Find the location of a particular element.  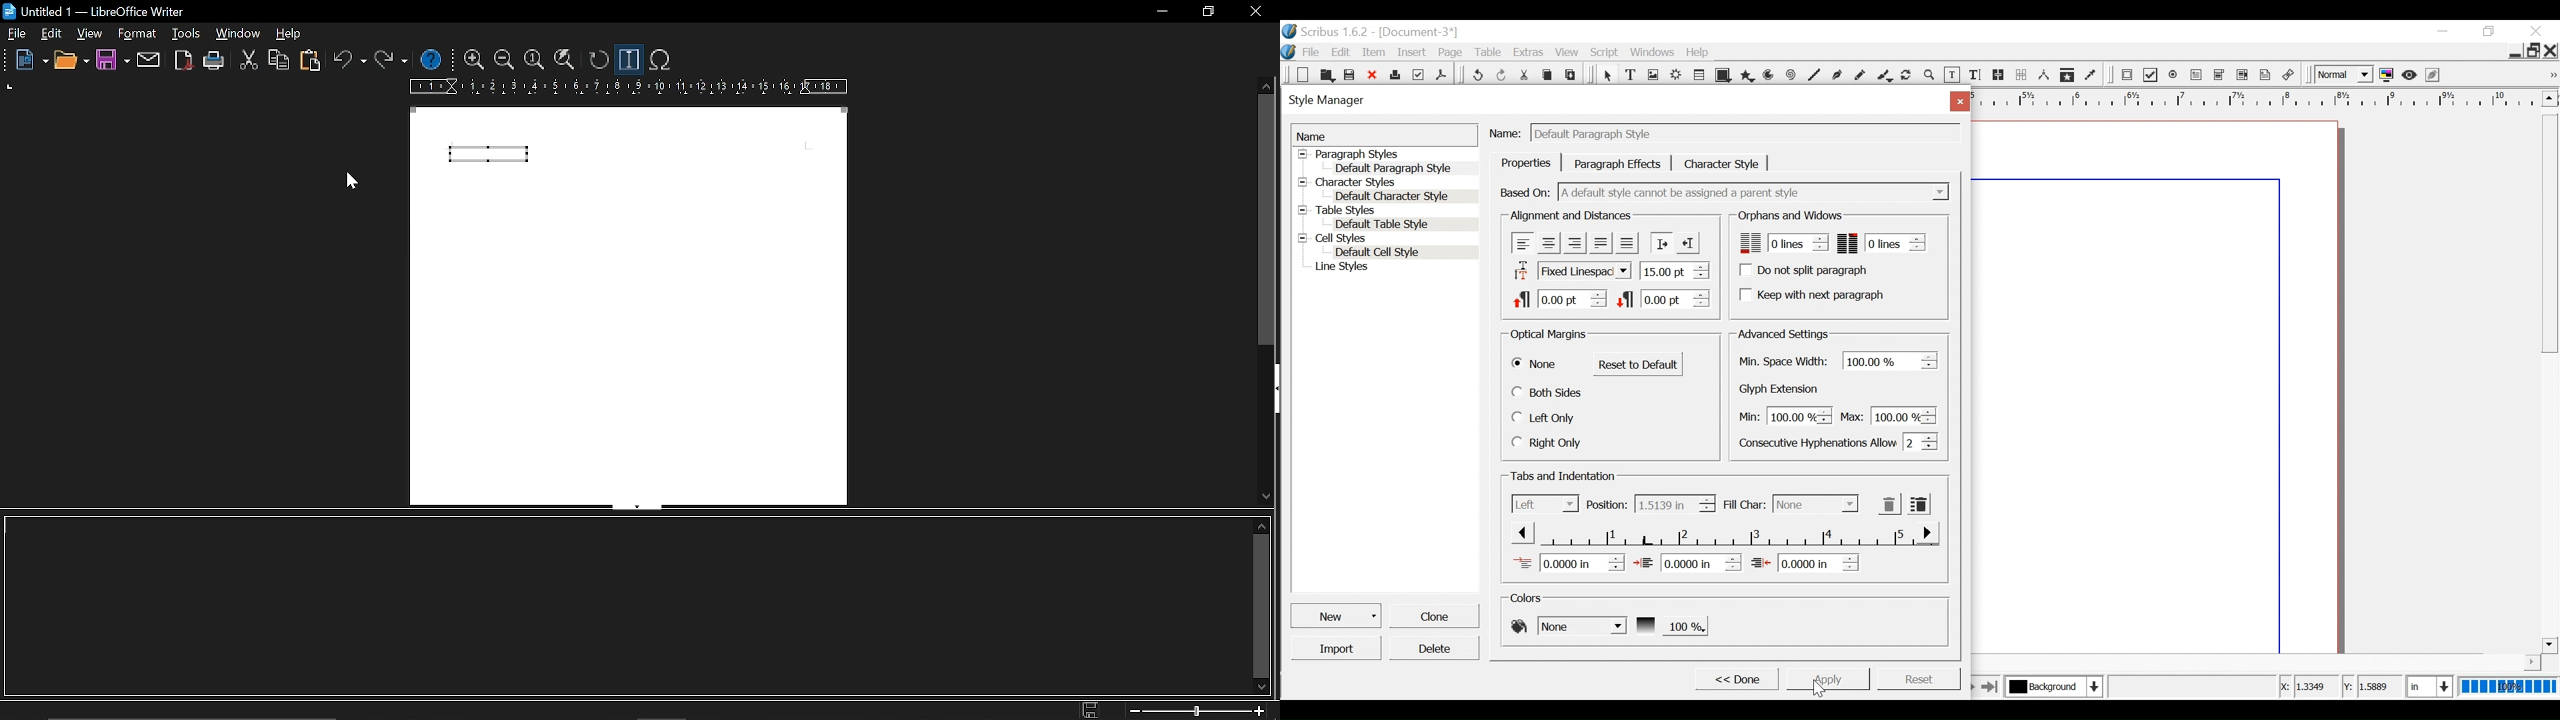

Right Indent  is located at coordinates (1805, 562).